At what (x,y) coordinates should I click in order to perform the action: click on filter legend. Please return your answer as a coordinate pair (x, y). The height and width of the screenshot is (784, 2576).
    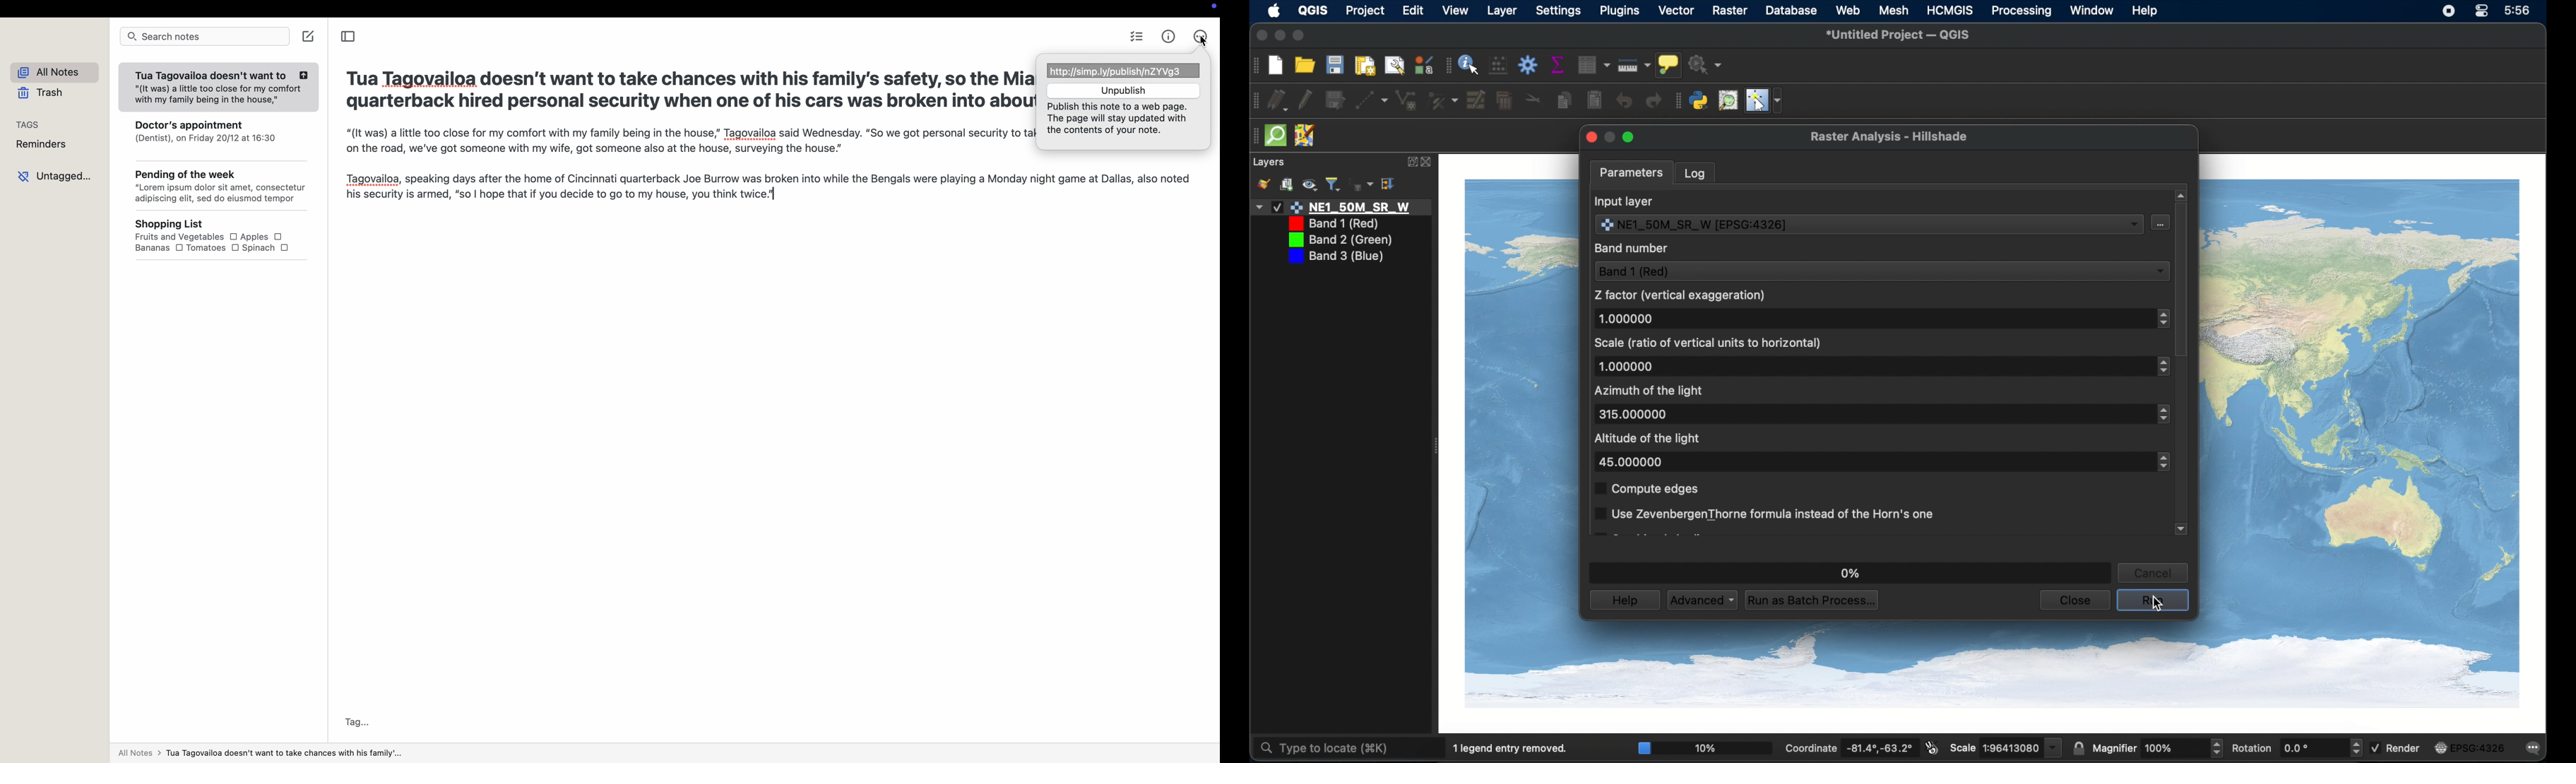
    Looking at the image, I should click on (1334, 184).